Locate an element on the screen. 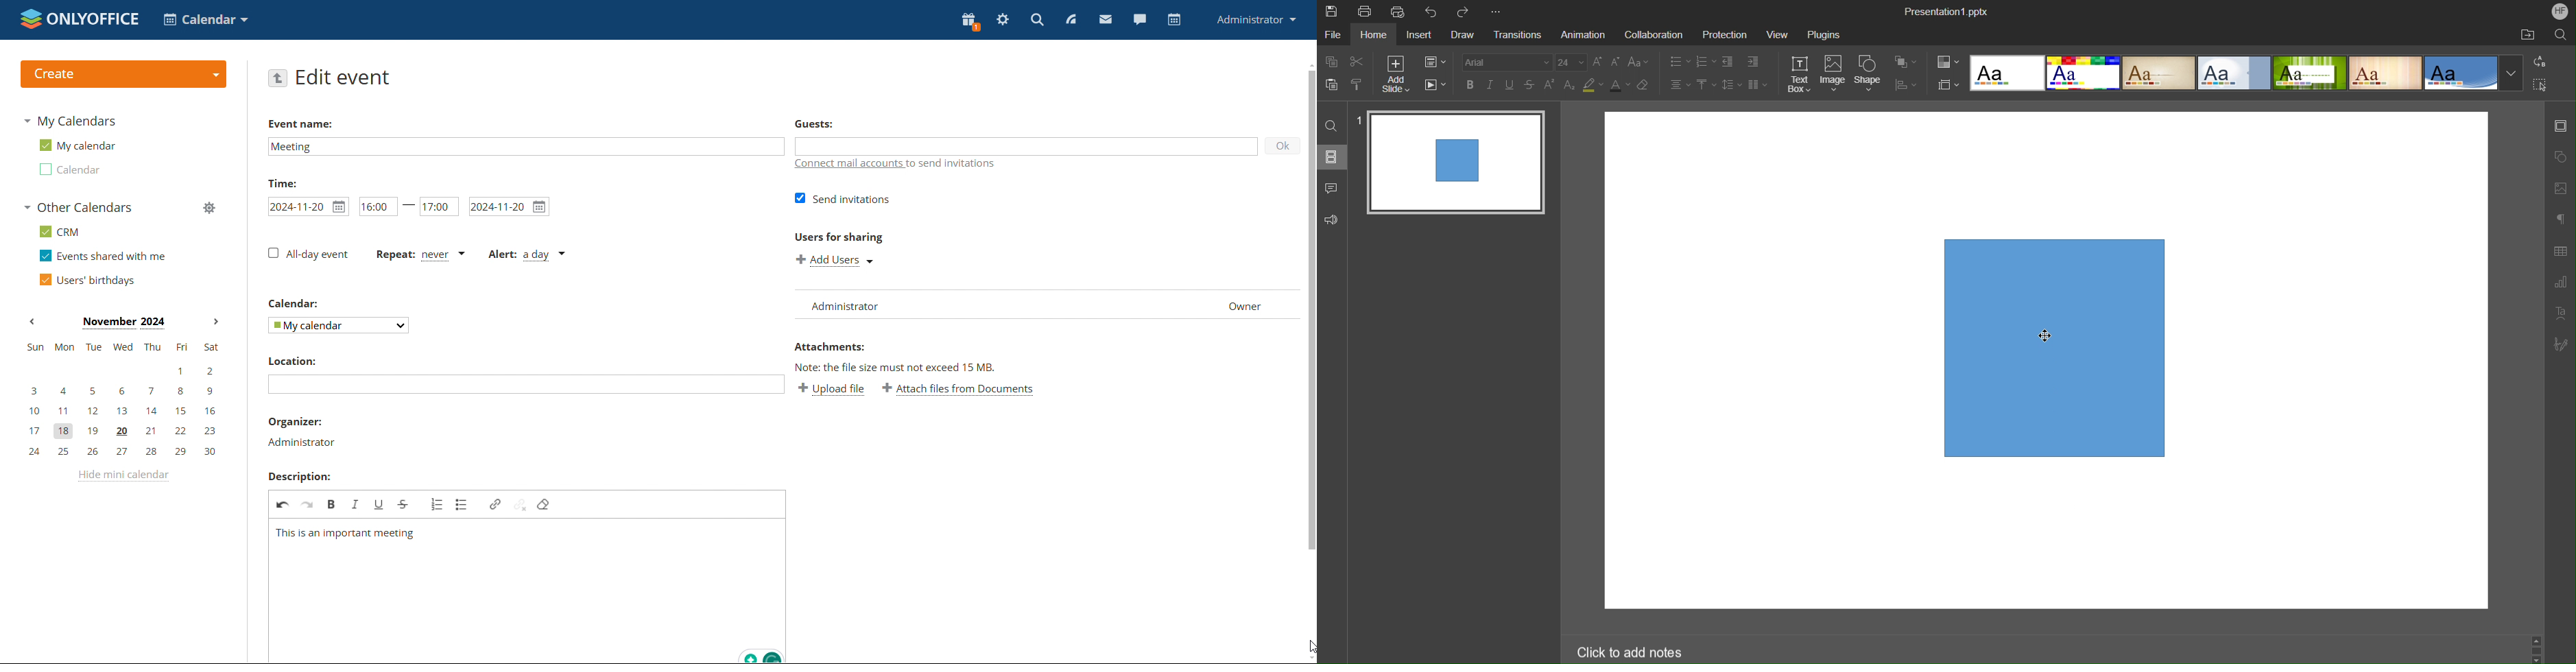  description added is located at coordinates (346, 534).